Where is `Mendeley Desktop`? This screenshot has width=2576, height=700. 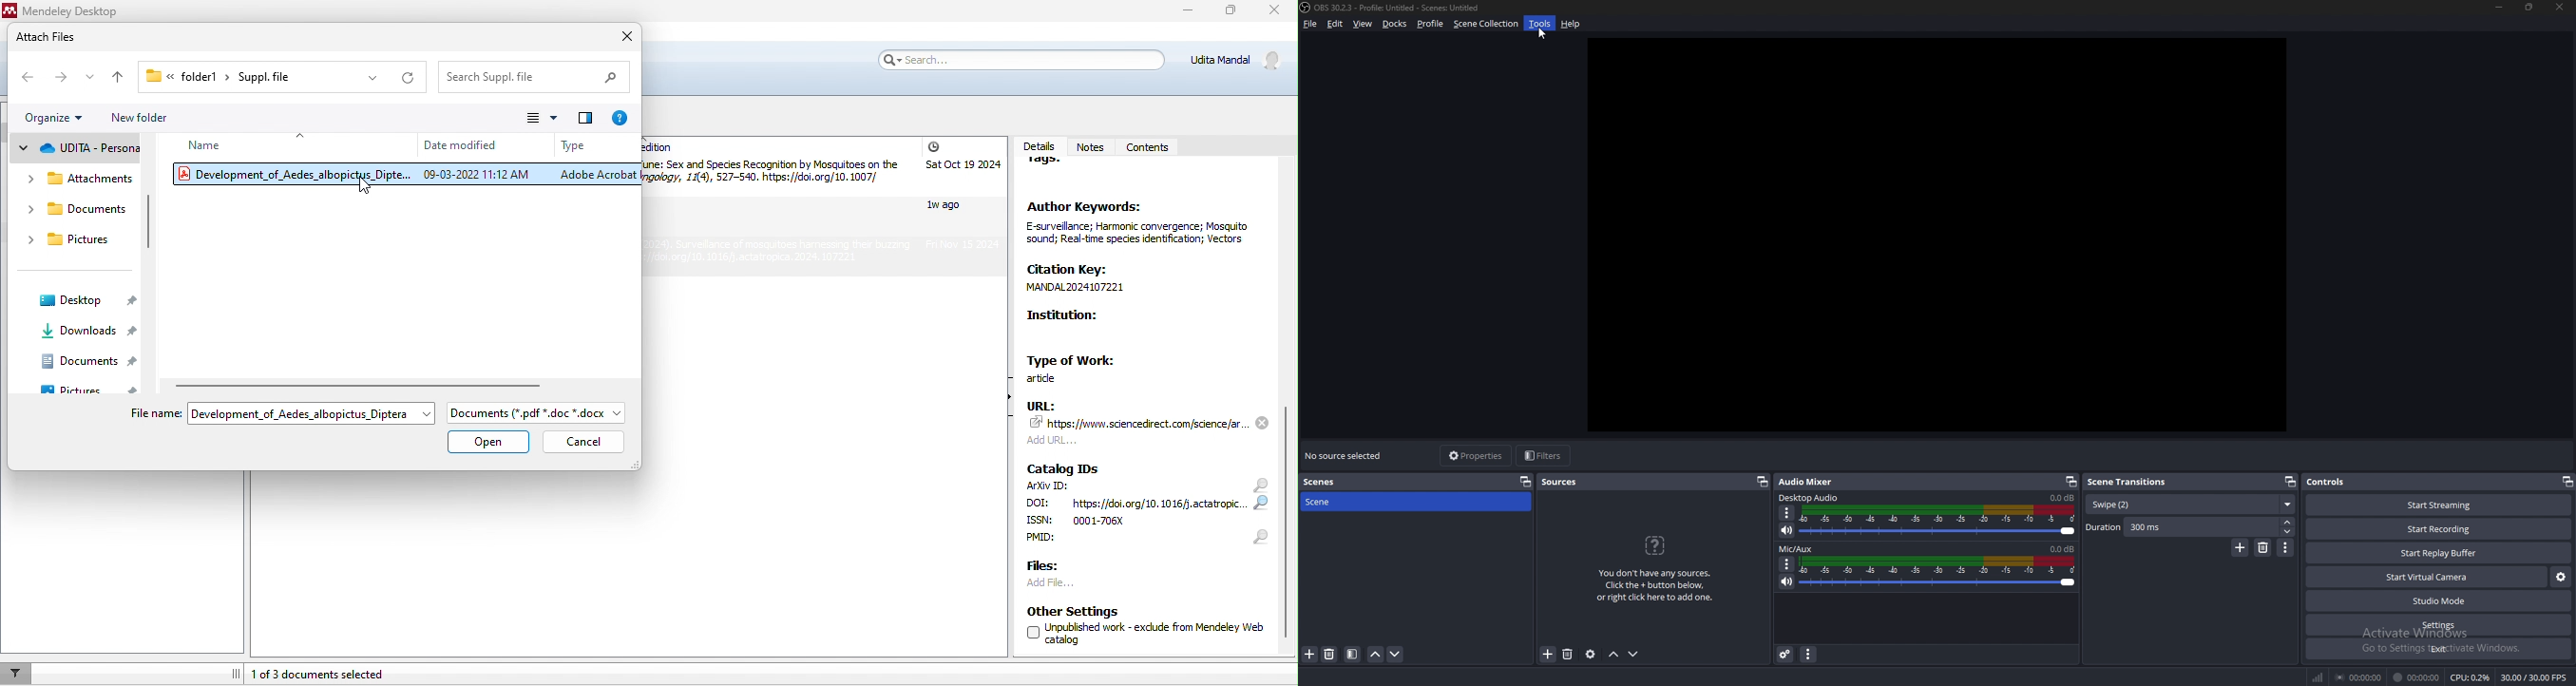 Mendeley Desktop is located at coordinates (67, 10).